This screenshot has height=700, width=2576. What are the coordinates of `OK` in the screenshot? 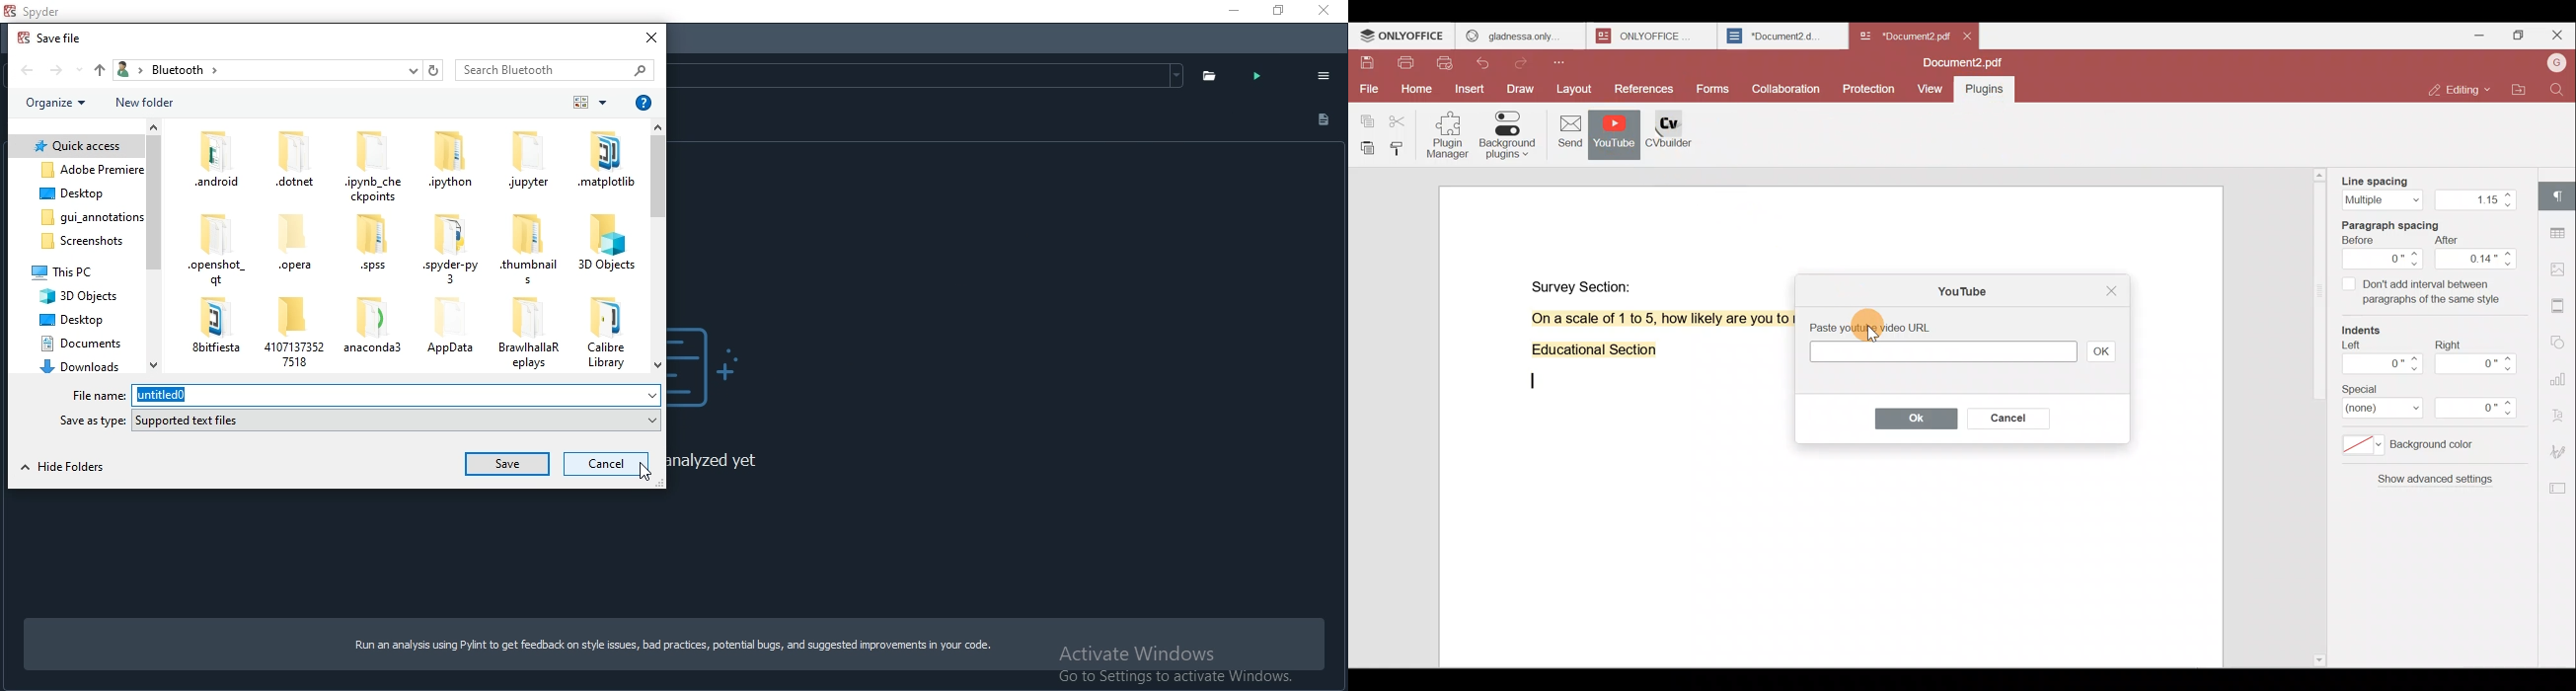 It's located at (1909, 418).